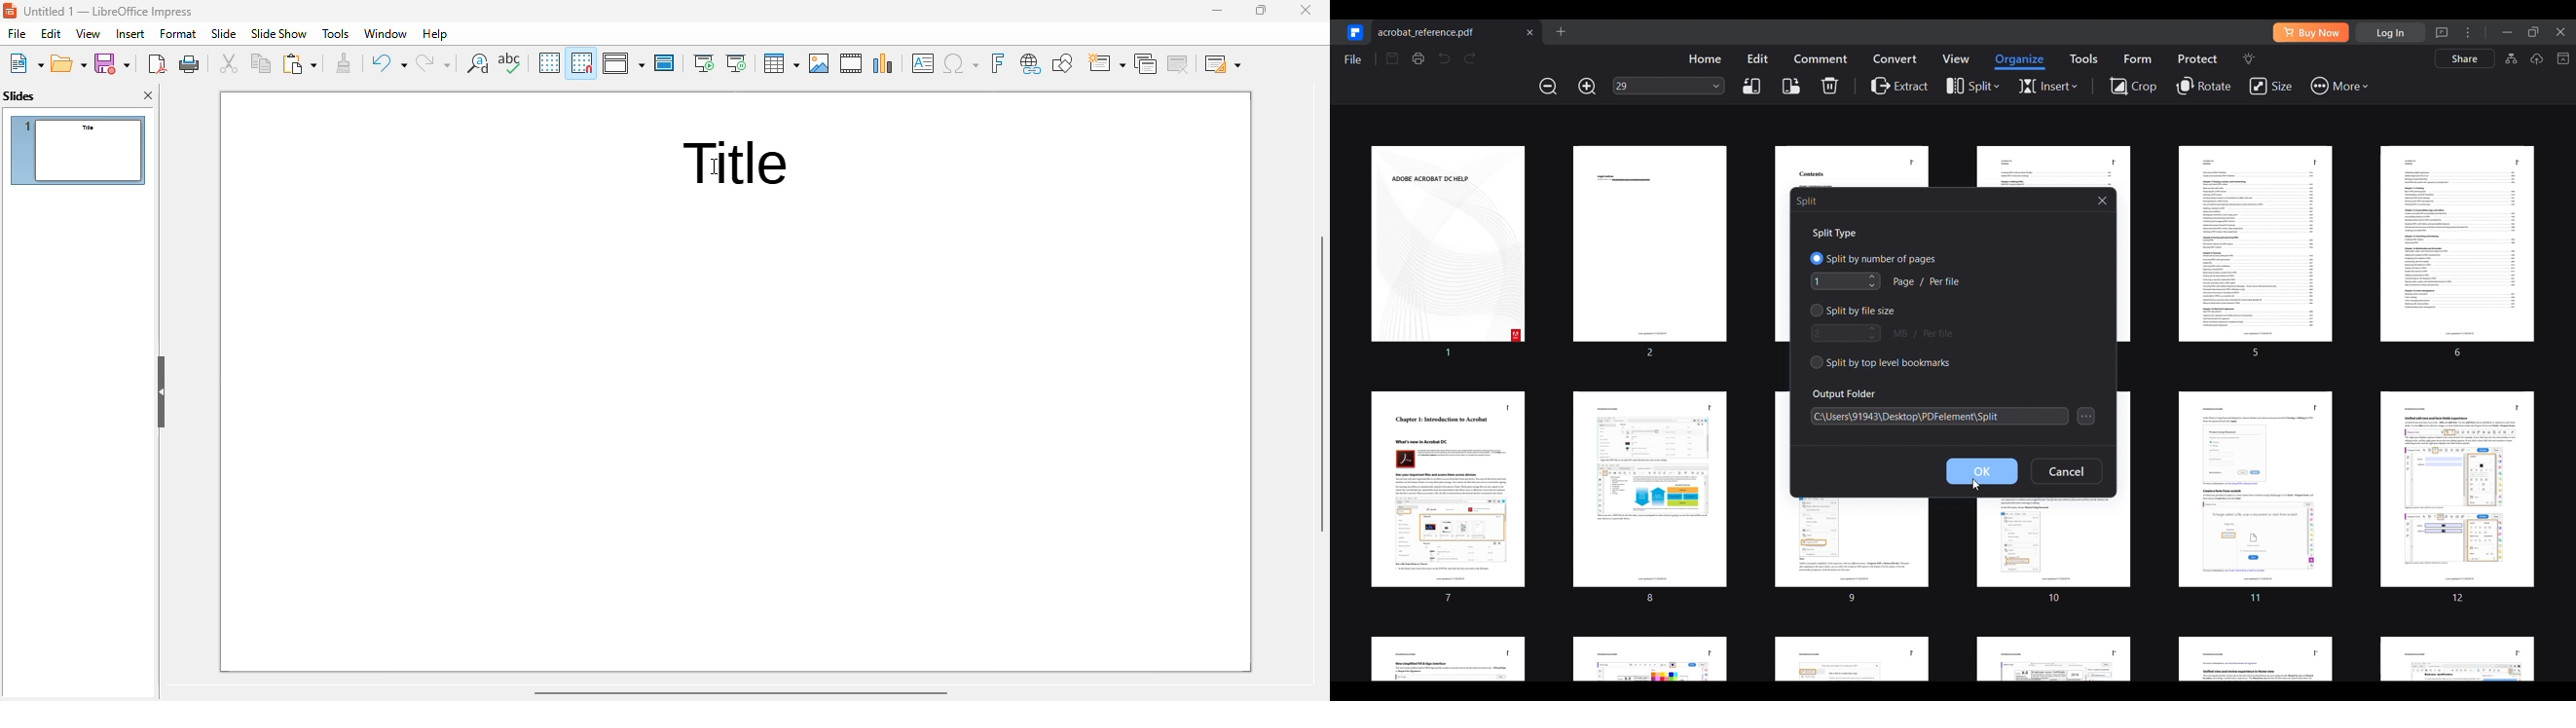 Image resolution: width=2576 pixels, height=728 pixels. What do you see at coordinates (112, 63) in the screenshot?
I see `save` at bounding box center [112, 63].